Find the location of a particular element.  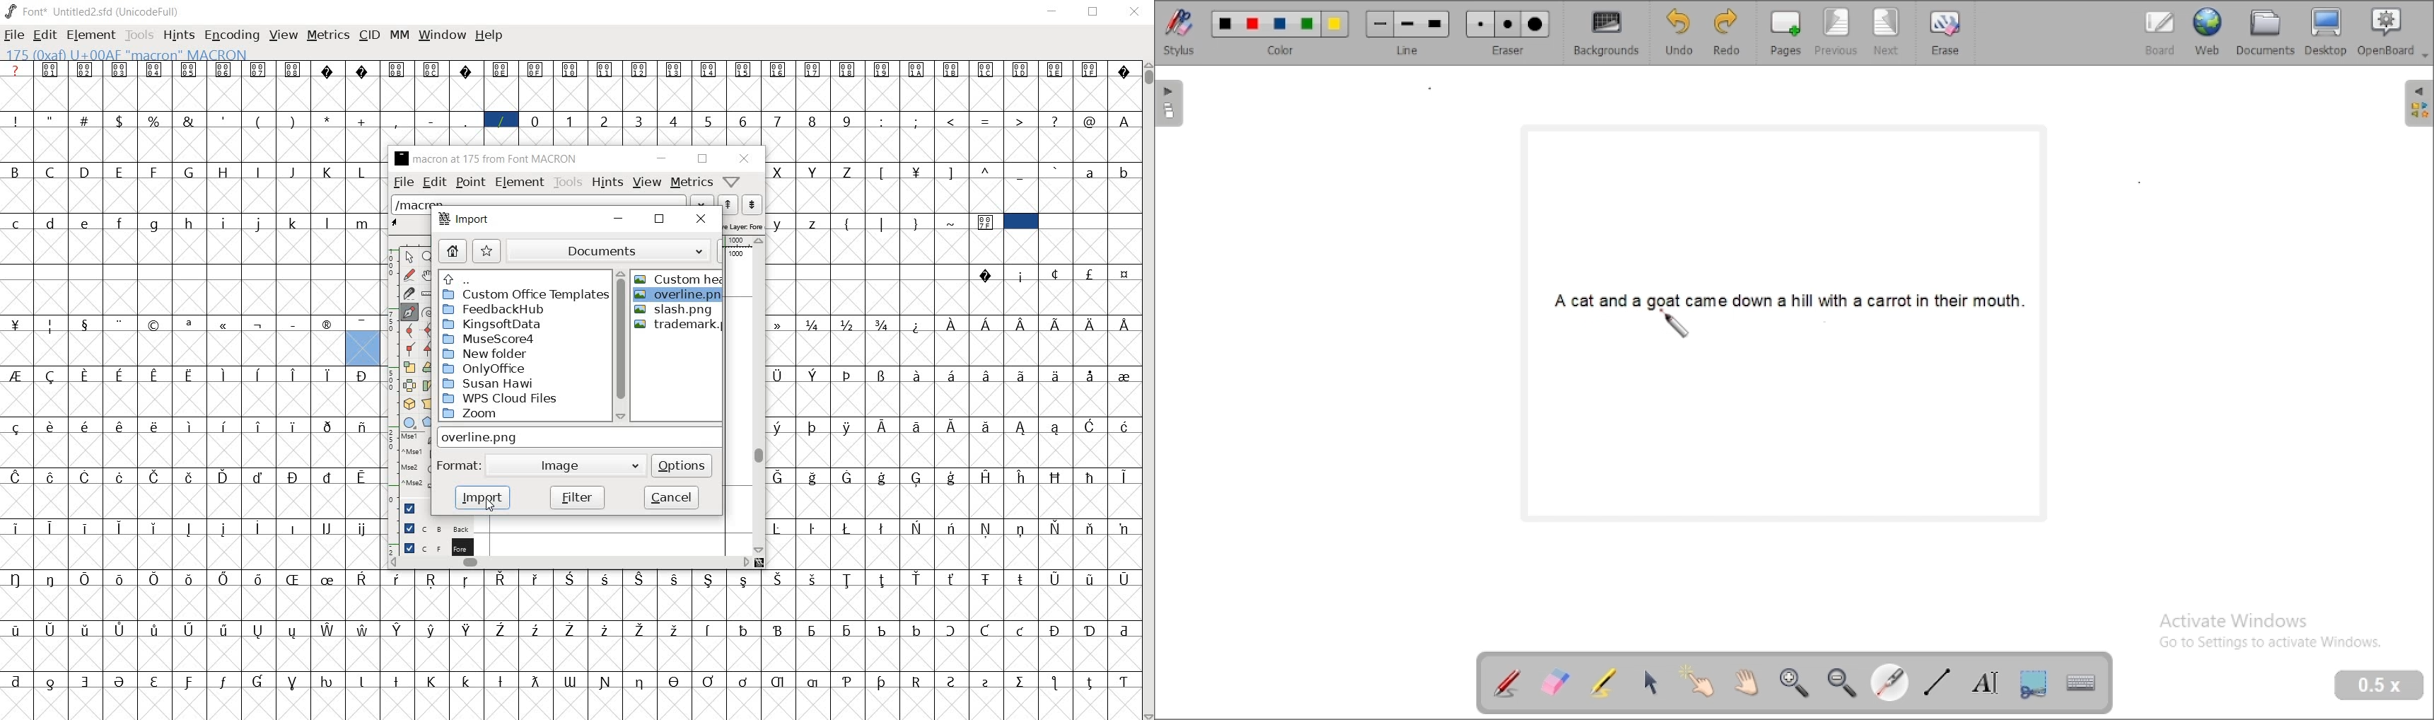

1 is located at coordinates (571, 120).